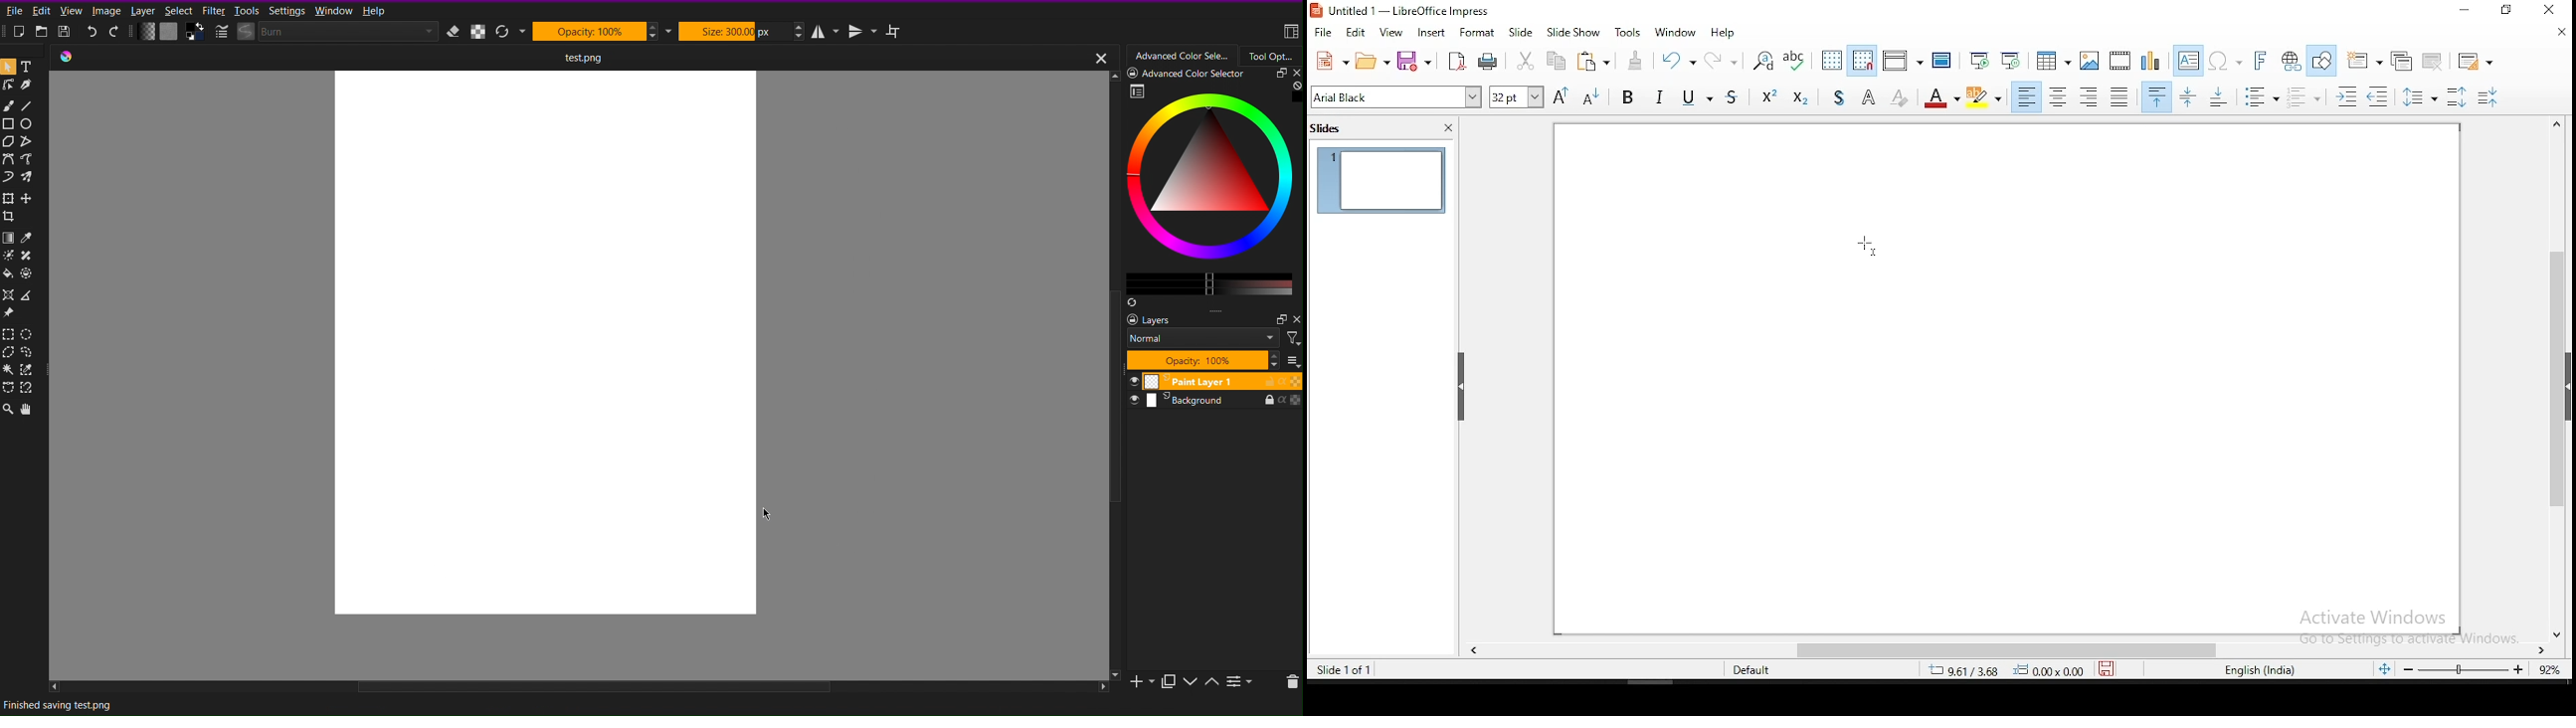 The width and height of the screenshot is (2576, 728). What do you see at coordinates (1341, 668) in the screenshot?
I see `Slide 1 of 1` at bounding box center [1341, 668].